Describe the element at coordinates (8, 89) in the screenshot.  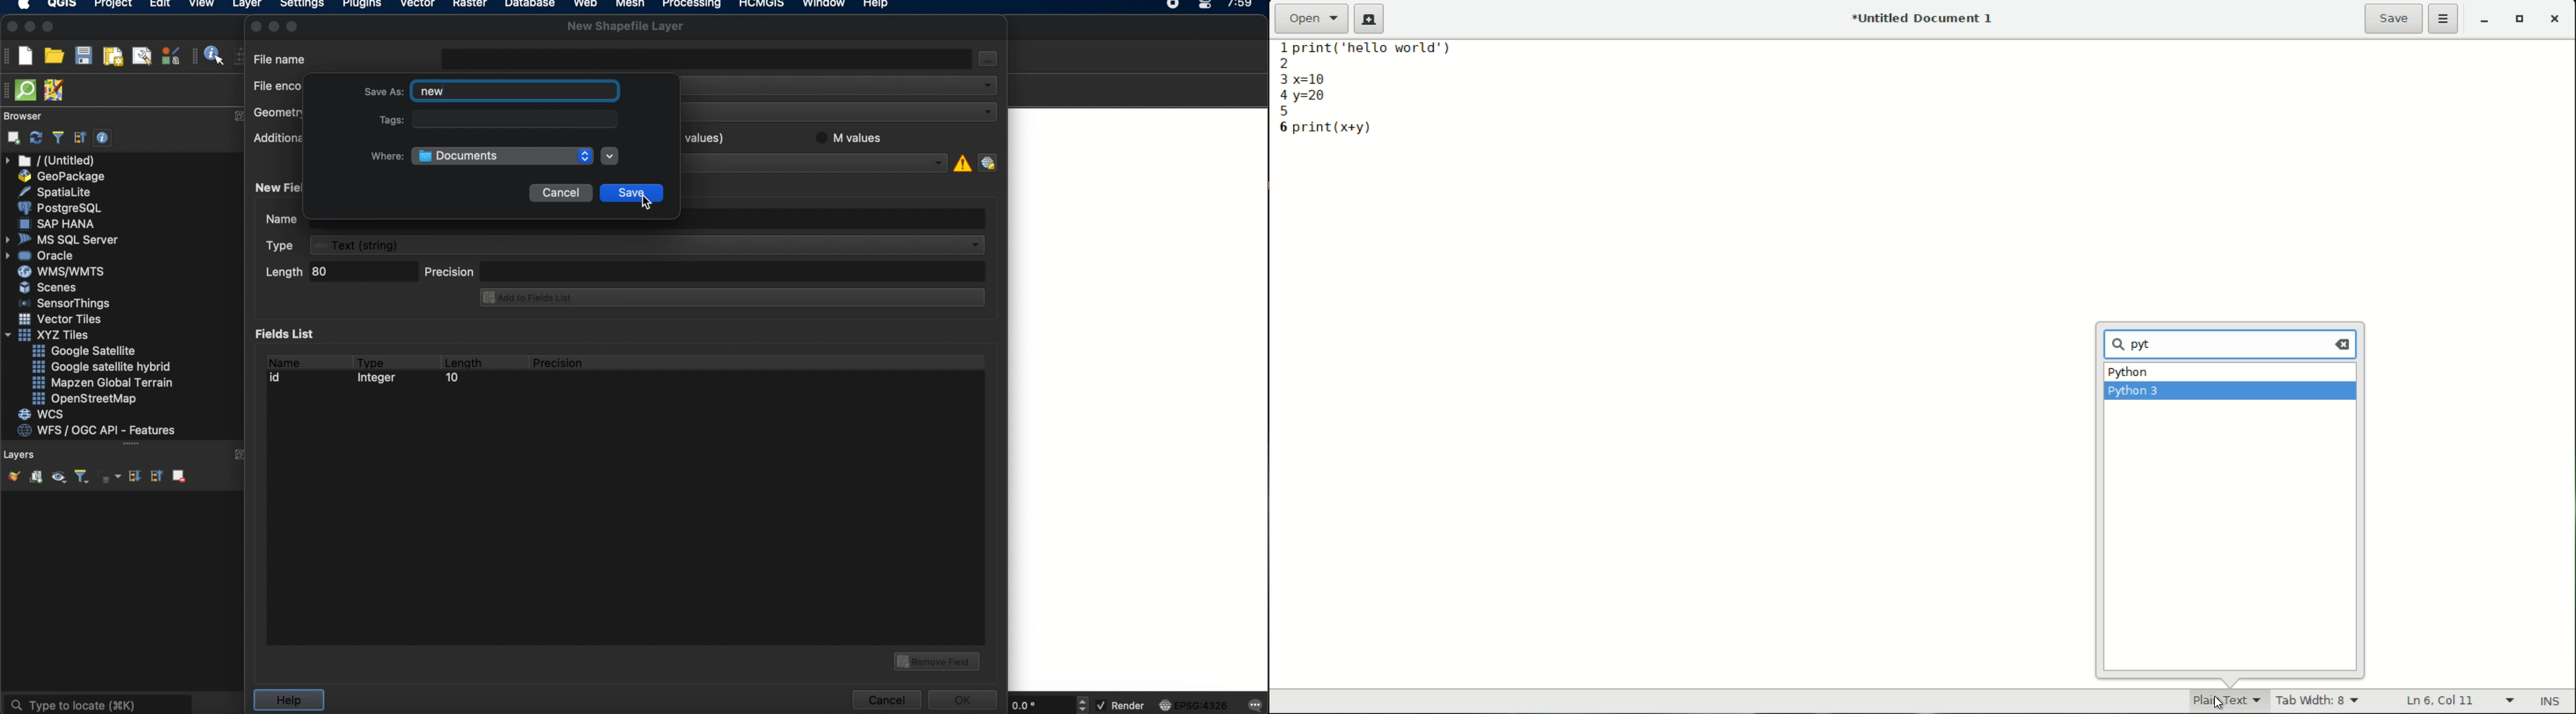
I see `hidden toolbar` at that location.